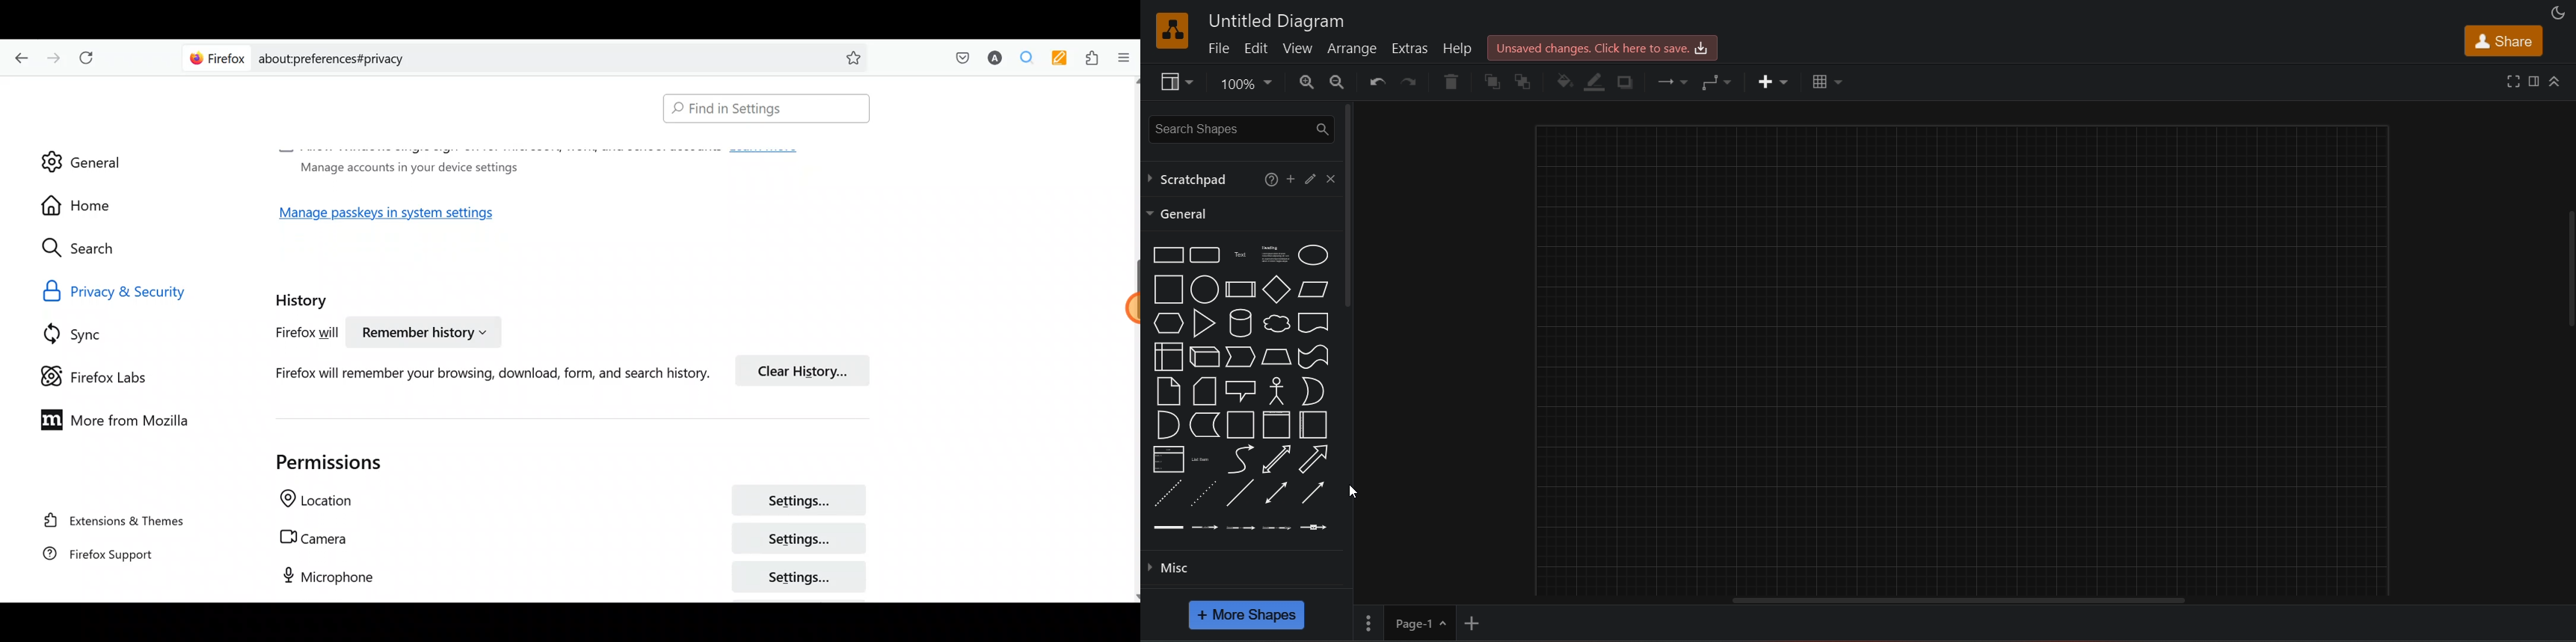 This screenshot has width=2576, height=644. What do you see at coordinates (1240, 355) in the screenshot?
I see `step` at bounding box center [1240, 355].